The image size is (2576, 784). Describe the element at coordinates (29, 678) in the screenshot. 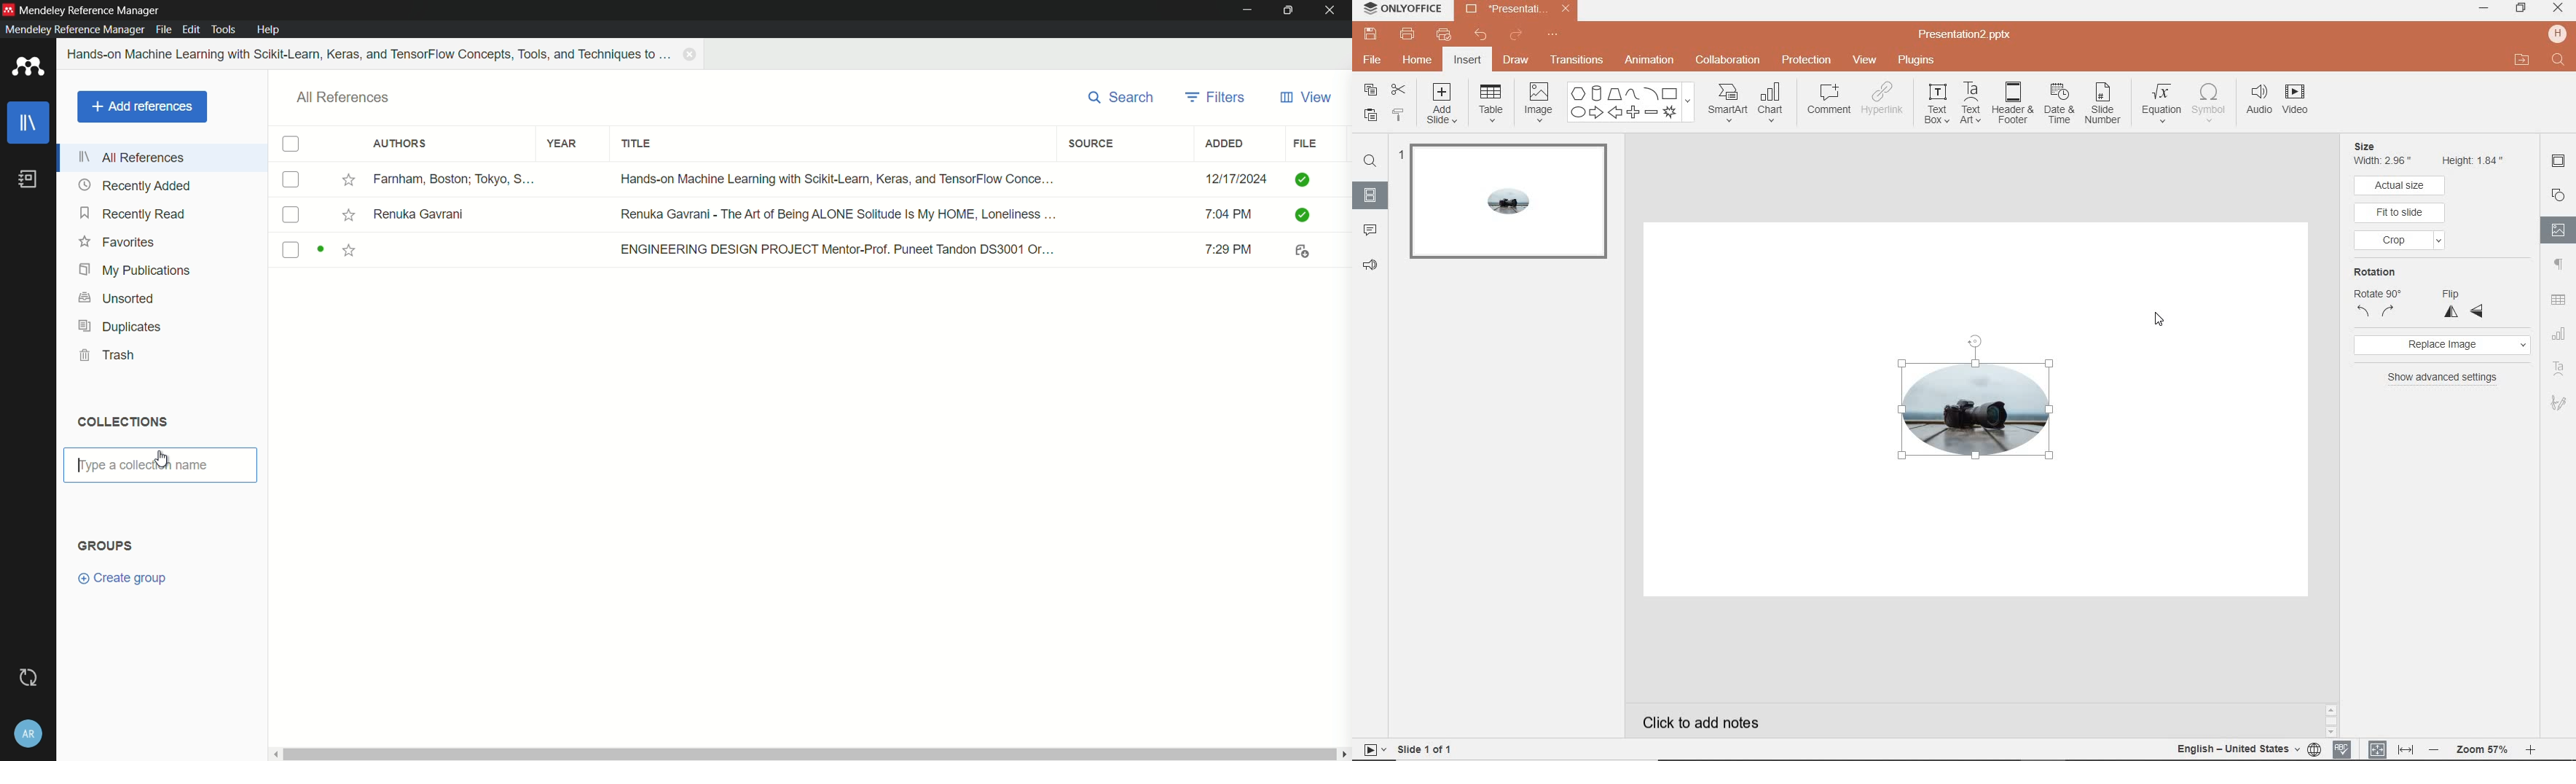

I see `sync` at that location.